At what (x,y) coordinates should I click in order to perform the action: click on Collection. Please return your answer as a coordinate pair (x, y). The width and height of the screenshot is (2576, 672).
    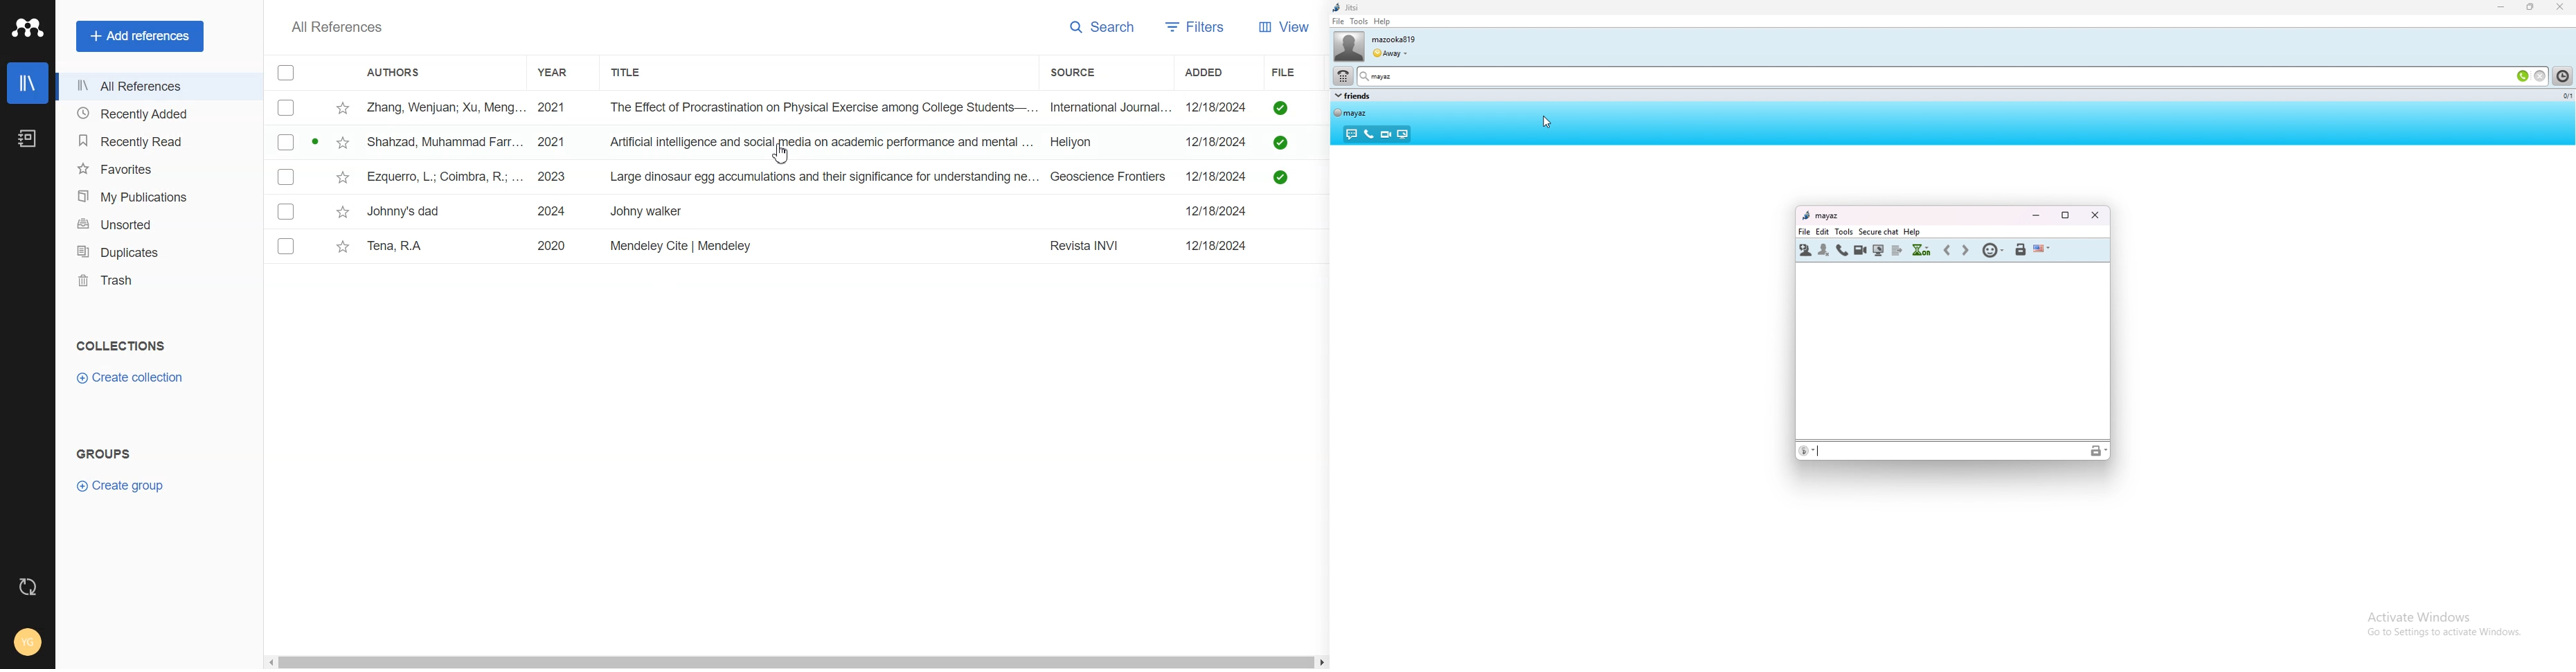
    Looking at the image, I should click on (122, 346).